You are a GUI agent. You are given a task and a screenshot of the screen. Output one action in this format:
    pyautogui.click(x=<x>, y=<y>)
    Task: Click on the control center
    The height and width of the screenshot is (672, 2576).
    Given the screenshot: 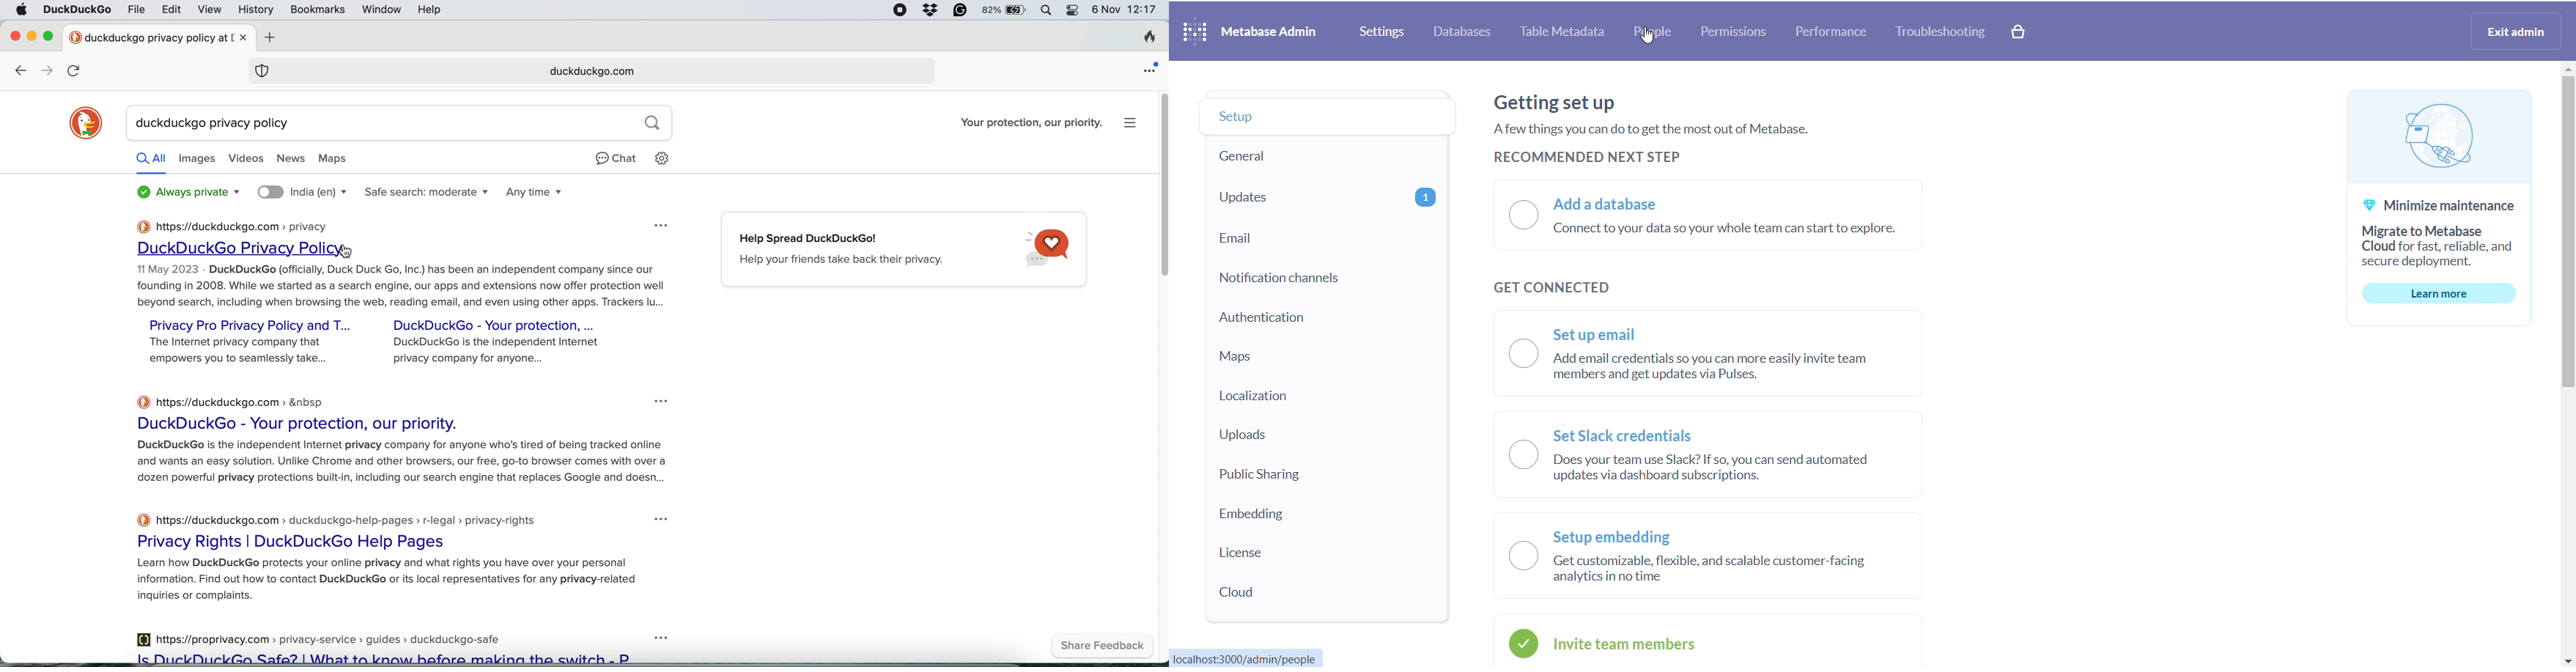 What is the action you would take?
    pyautogui.click(x=1072, y=11)
    